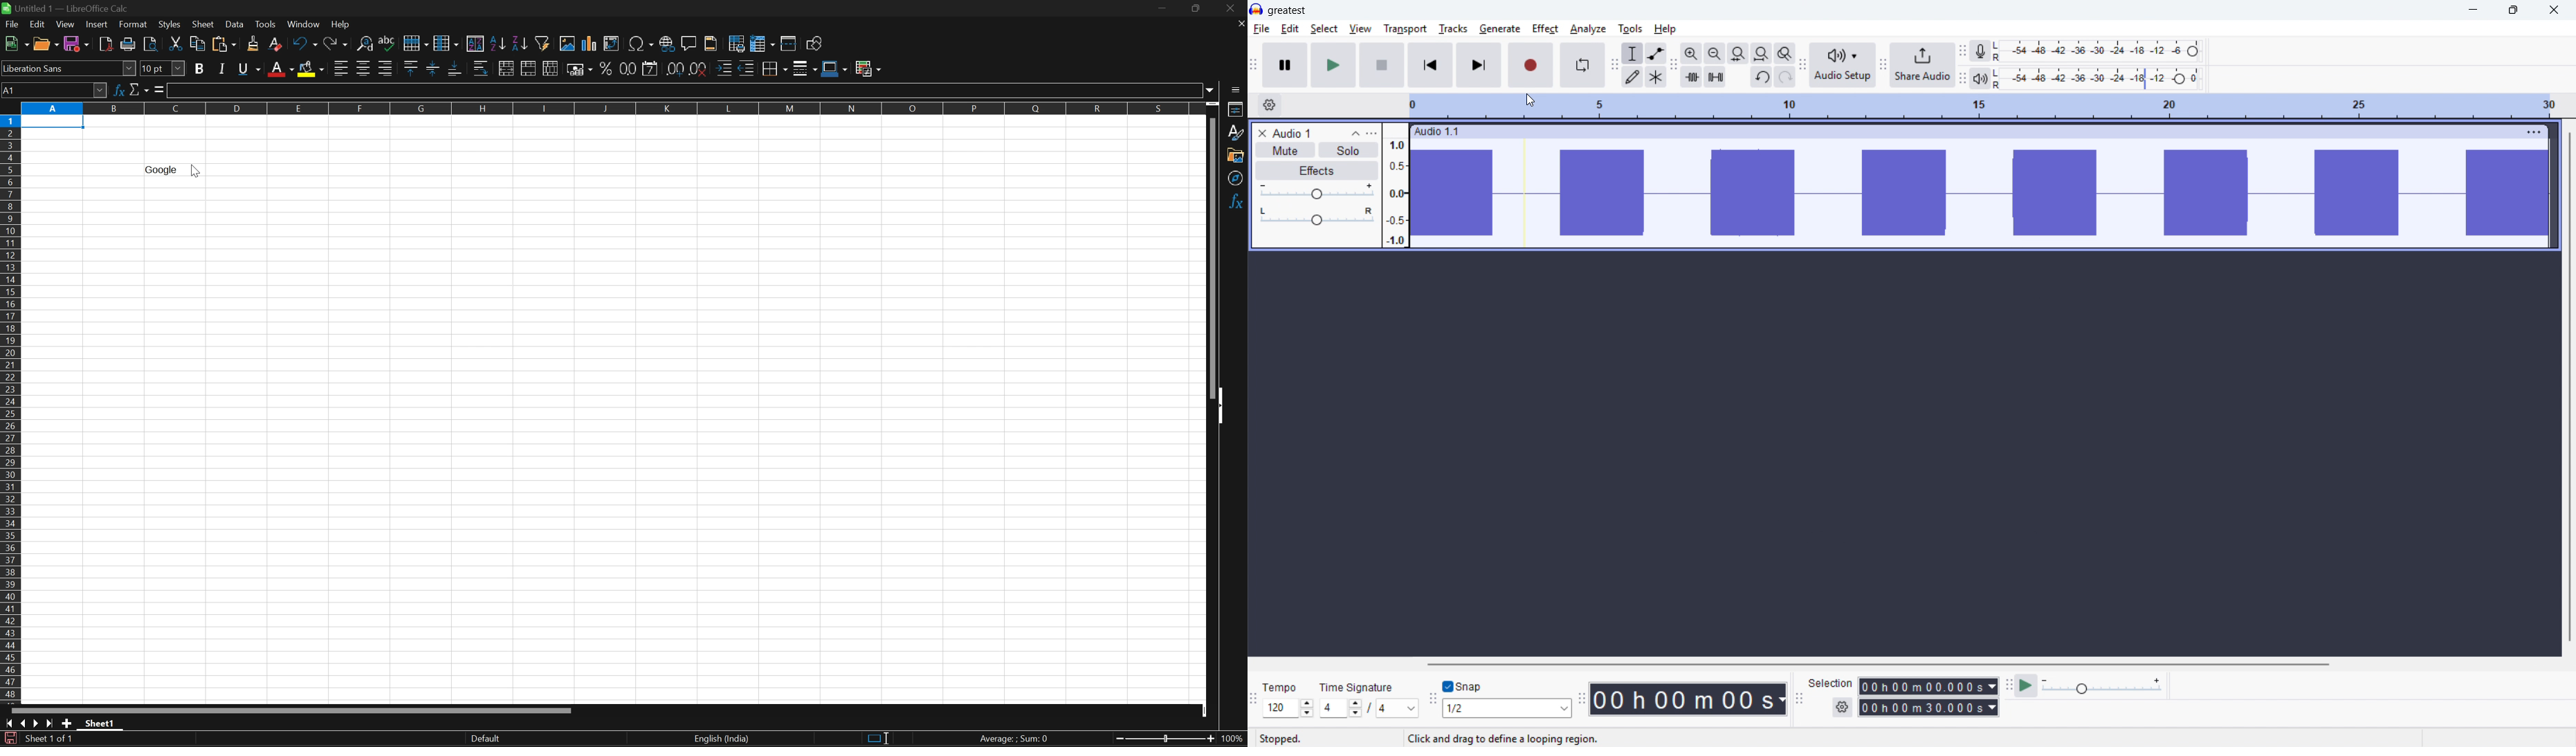  What do you see at coordinates (2101, 51) in the screenshot?
I see `recording level` at bounding box center [2101, 51].